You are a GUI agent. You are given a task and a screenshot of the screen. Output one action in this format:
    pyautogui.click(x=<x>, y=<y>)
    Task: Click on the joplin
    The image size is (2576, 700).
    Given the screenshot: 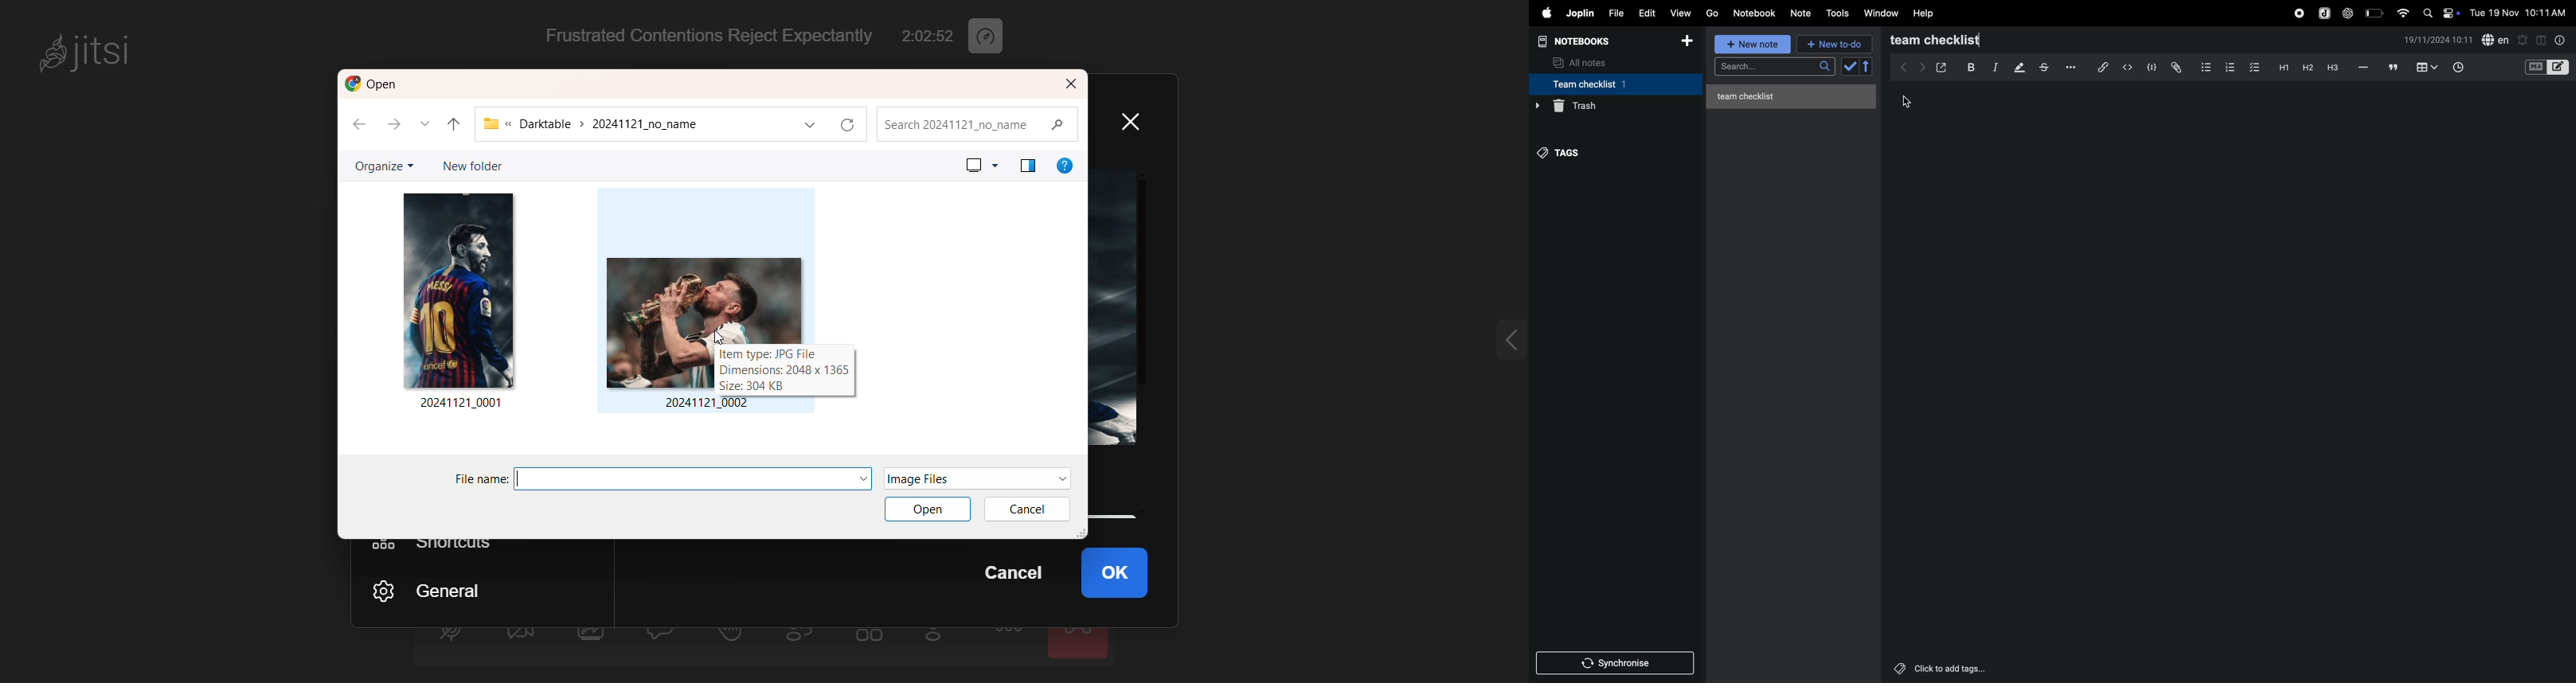 What is the action you would take?
    pyautogui.click(x=1581, y=14)
    